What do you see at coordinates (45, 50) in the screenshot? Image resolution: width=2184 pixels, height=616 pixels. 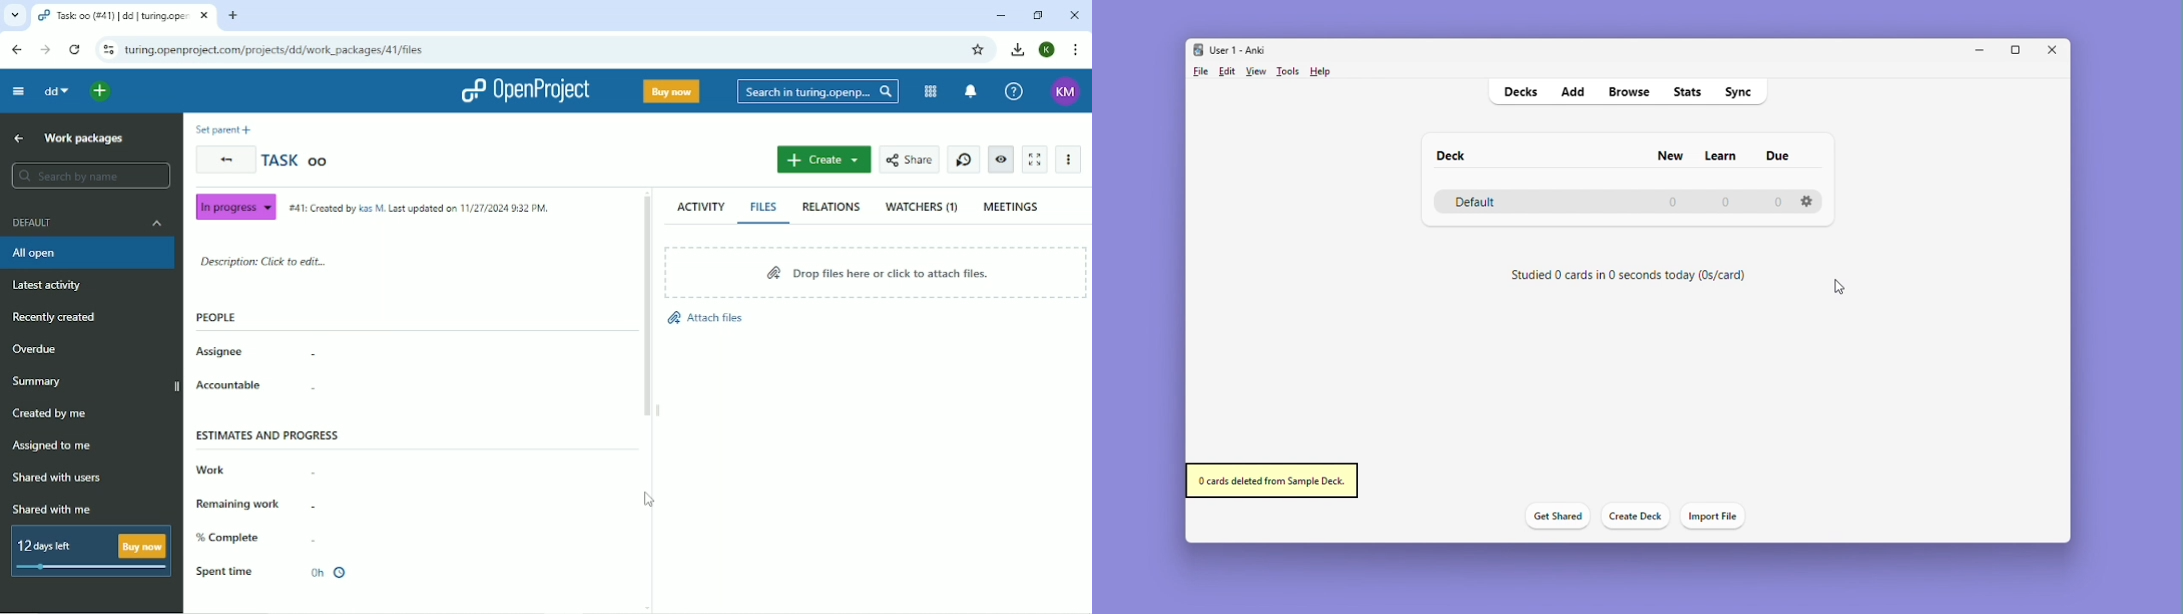 I see `Forward` at bounding box center [45, 50].